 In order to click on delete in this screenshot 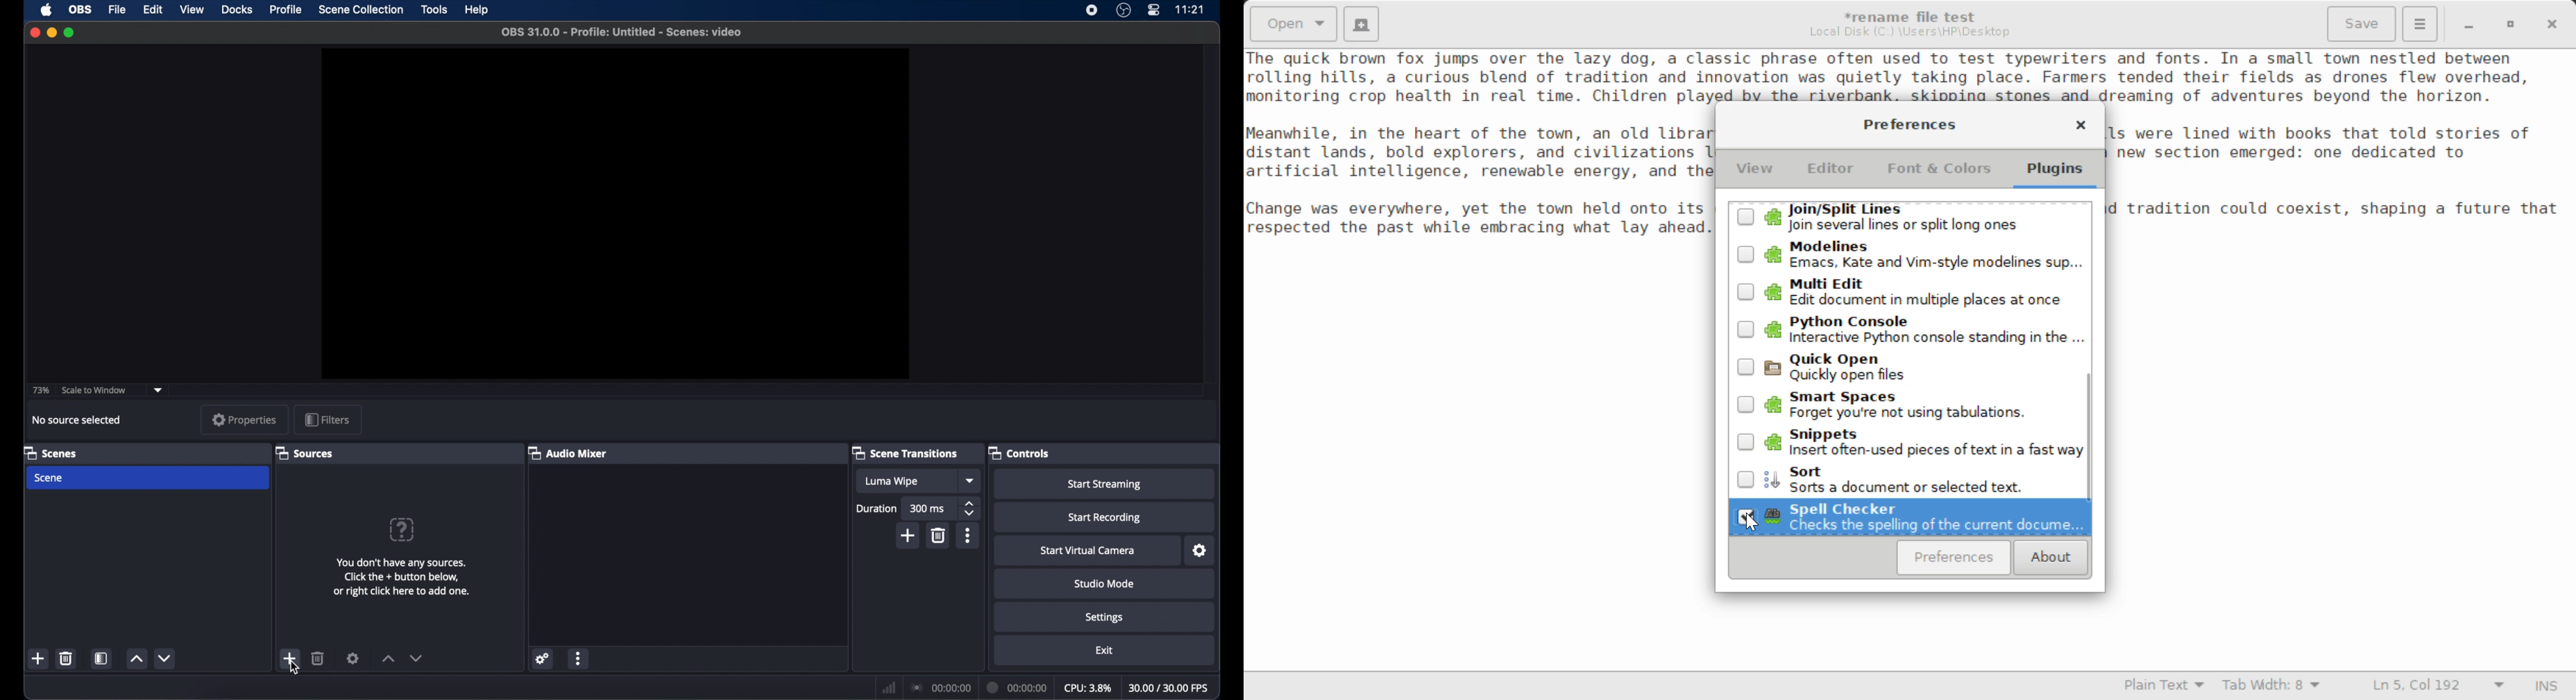, I will do `click(939, 535)`.